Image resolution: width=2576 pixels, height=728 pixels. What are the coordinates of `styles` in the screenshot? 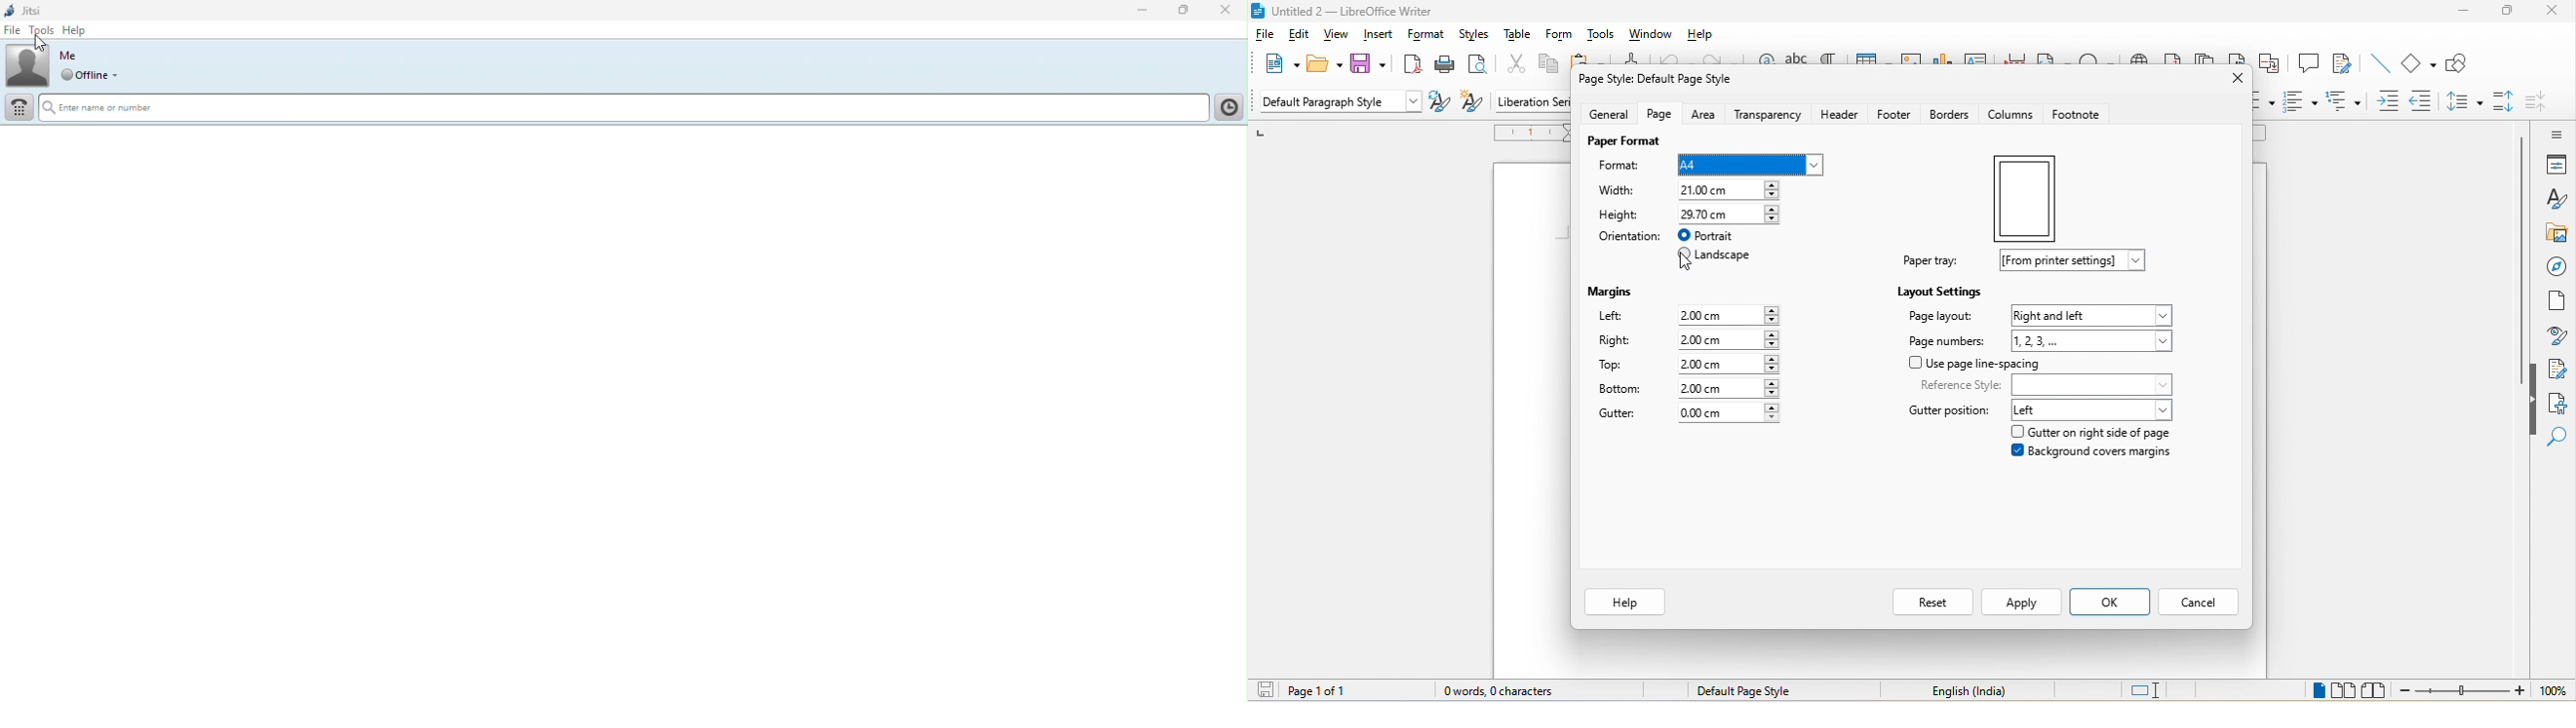 It's located at (1477, 36).